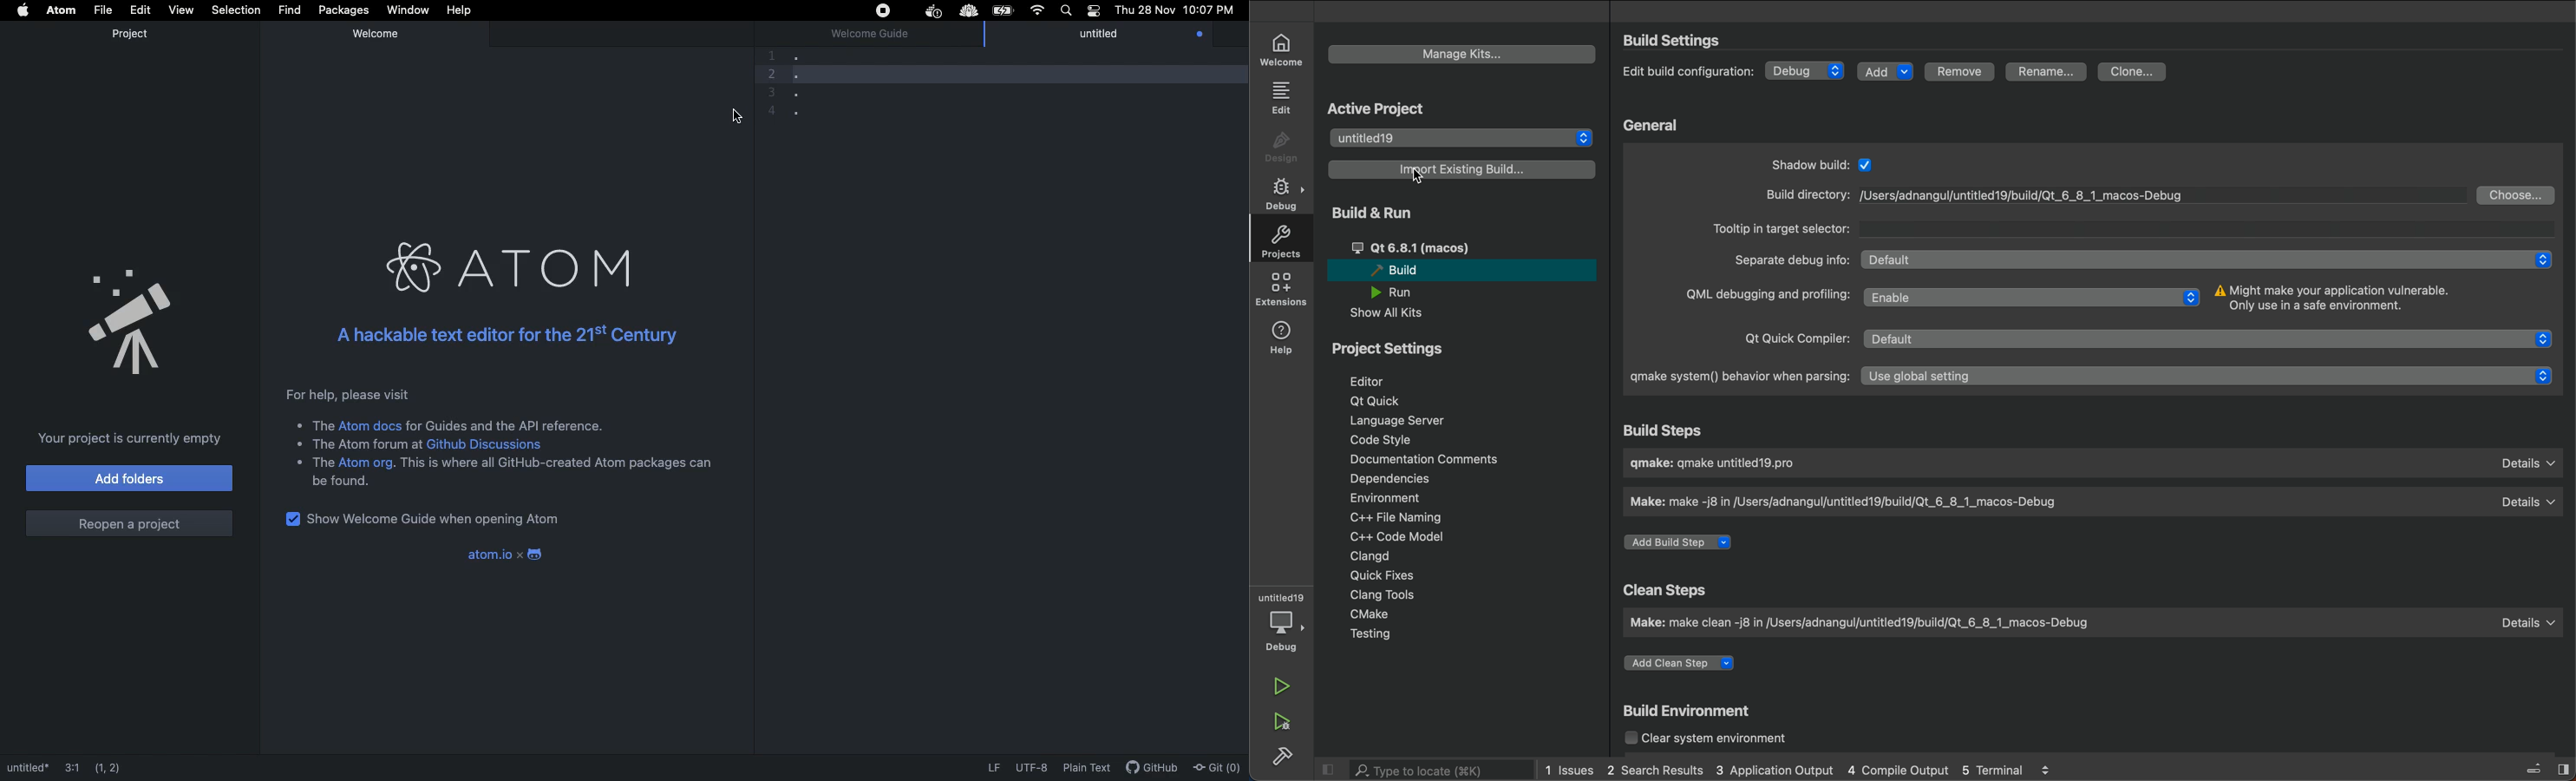 The image size is (2576, 784). Describe the element at coordinates (343, 395) in the screenshot. I see `Descriptive text` at that location.